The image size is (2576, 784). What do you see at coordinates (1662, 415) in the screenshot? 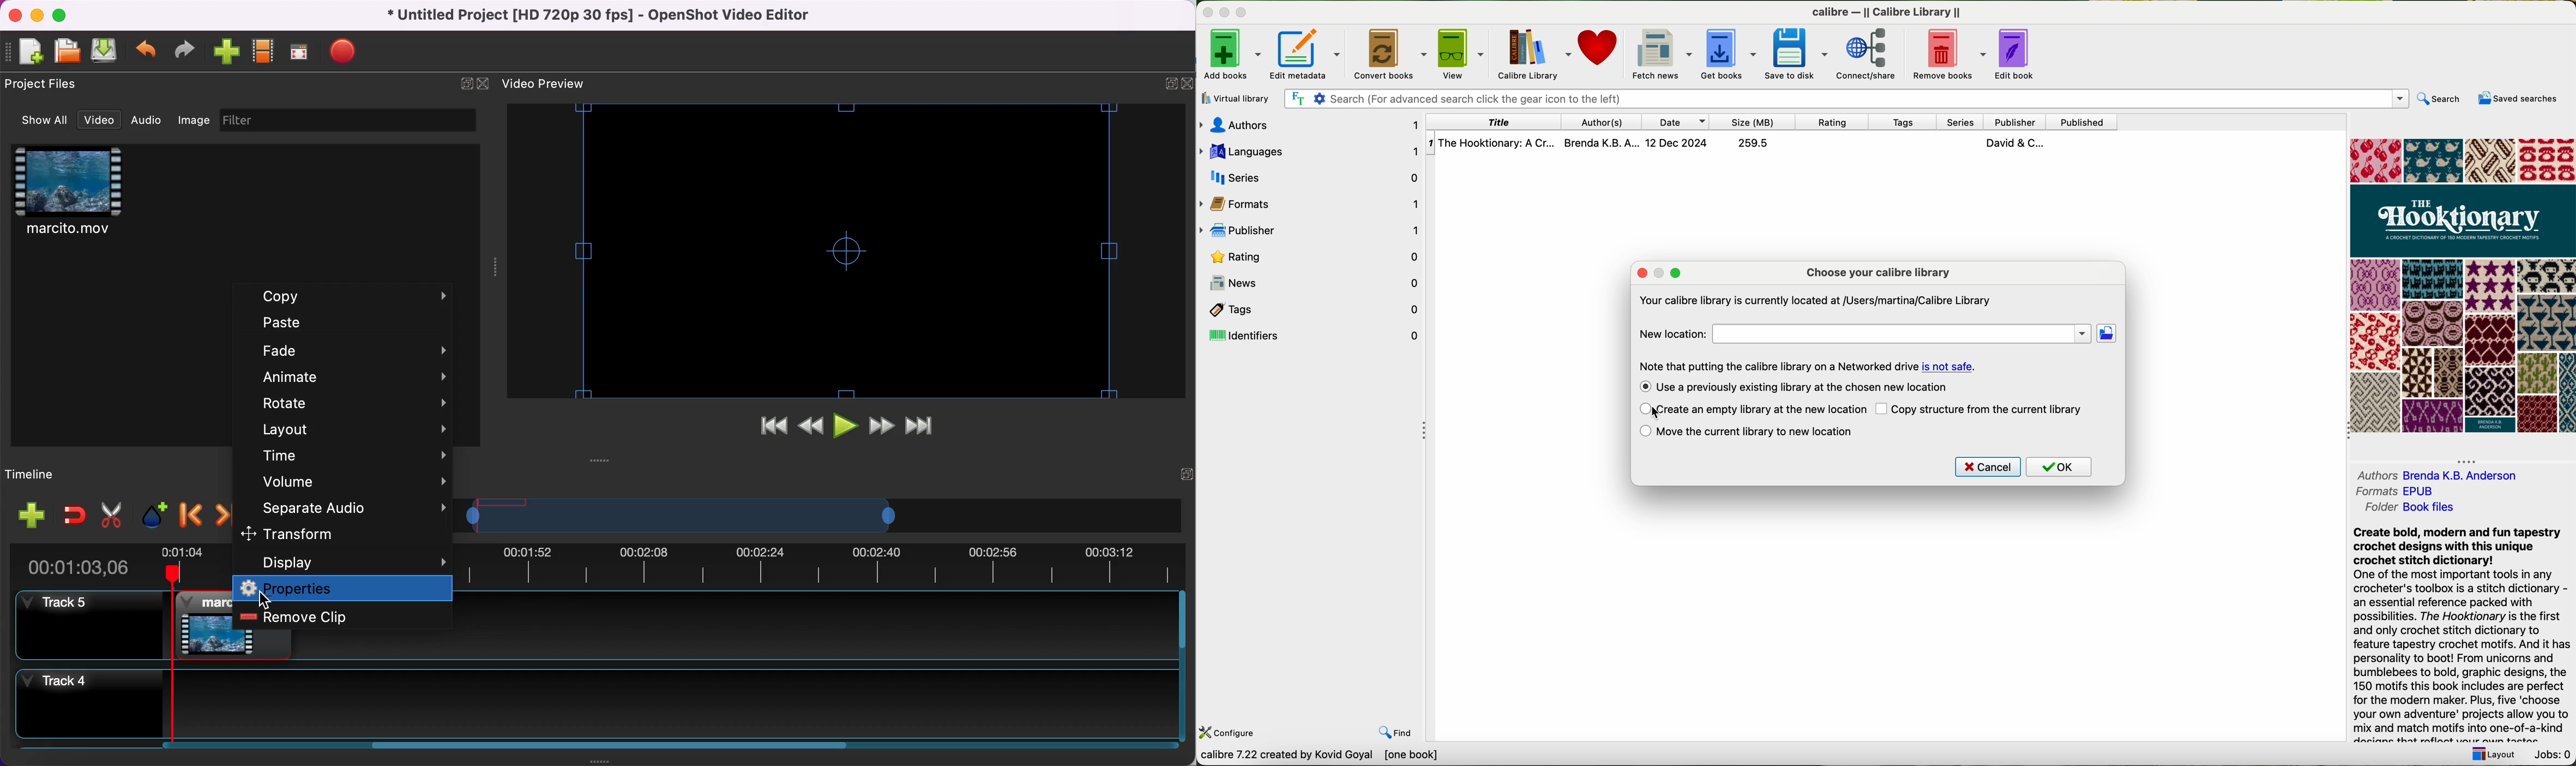
I see `cursor` at bounding box center [1662, 415].